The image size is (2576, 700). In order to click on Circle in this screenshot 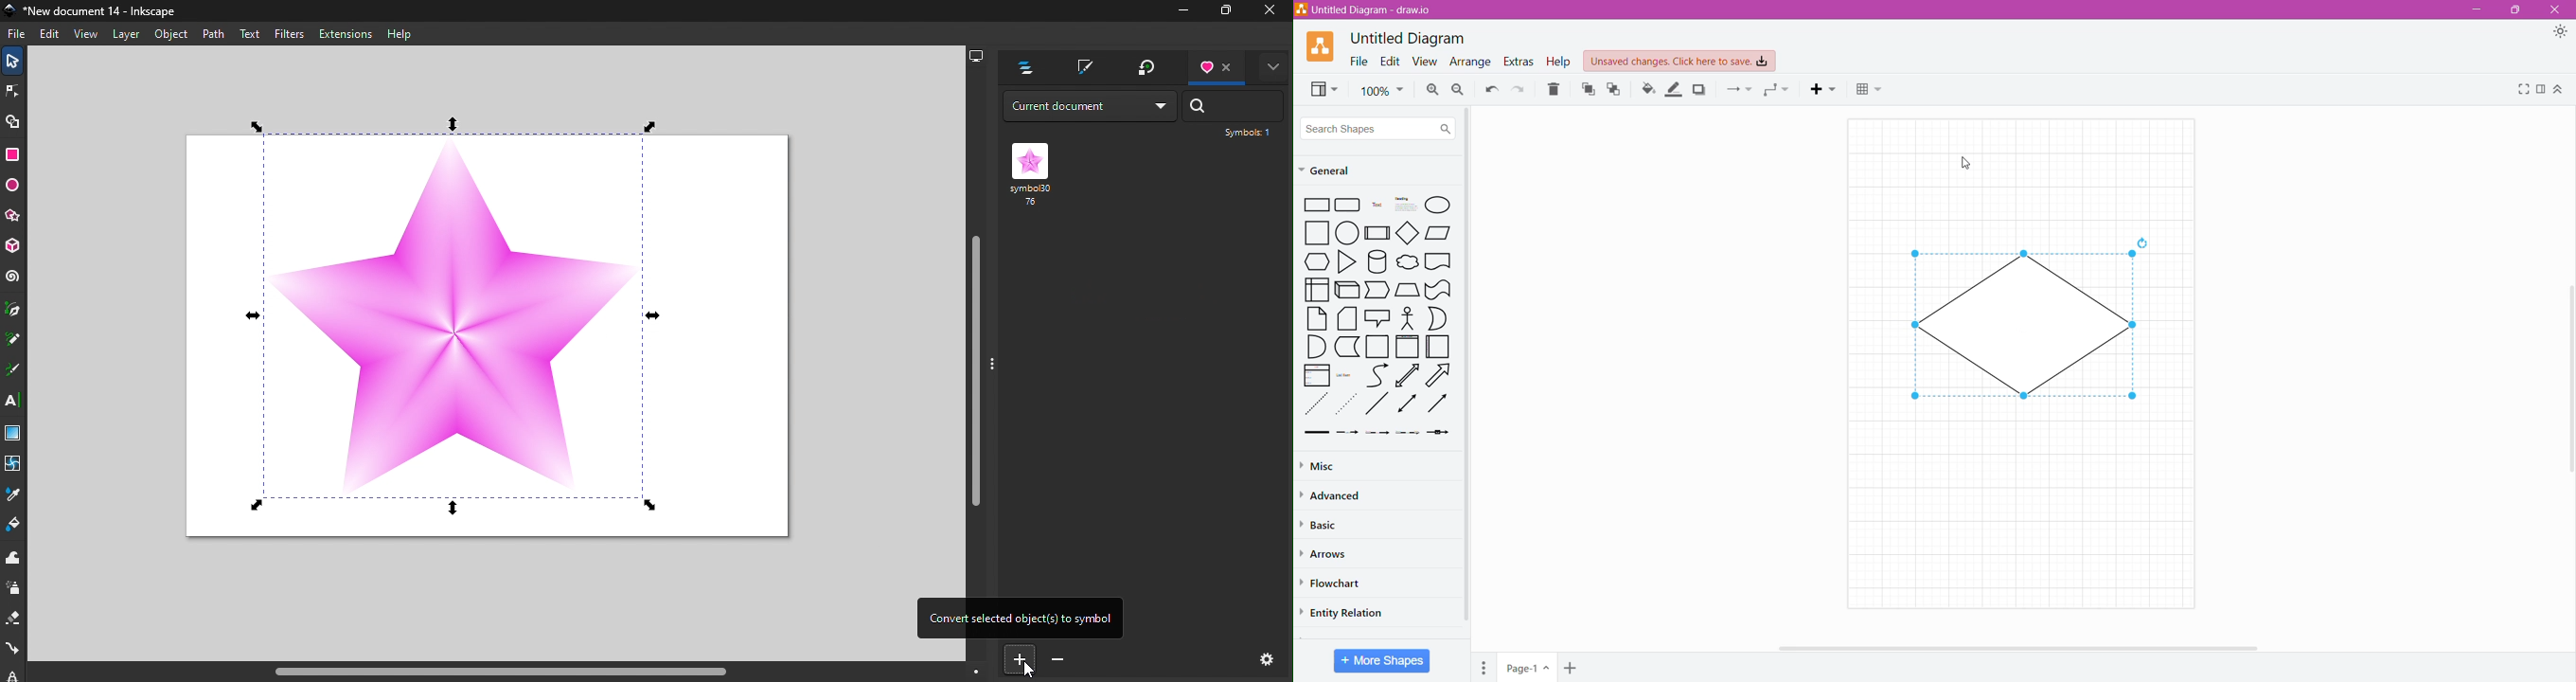, I will do `click(1349, 233)`.